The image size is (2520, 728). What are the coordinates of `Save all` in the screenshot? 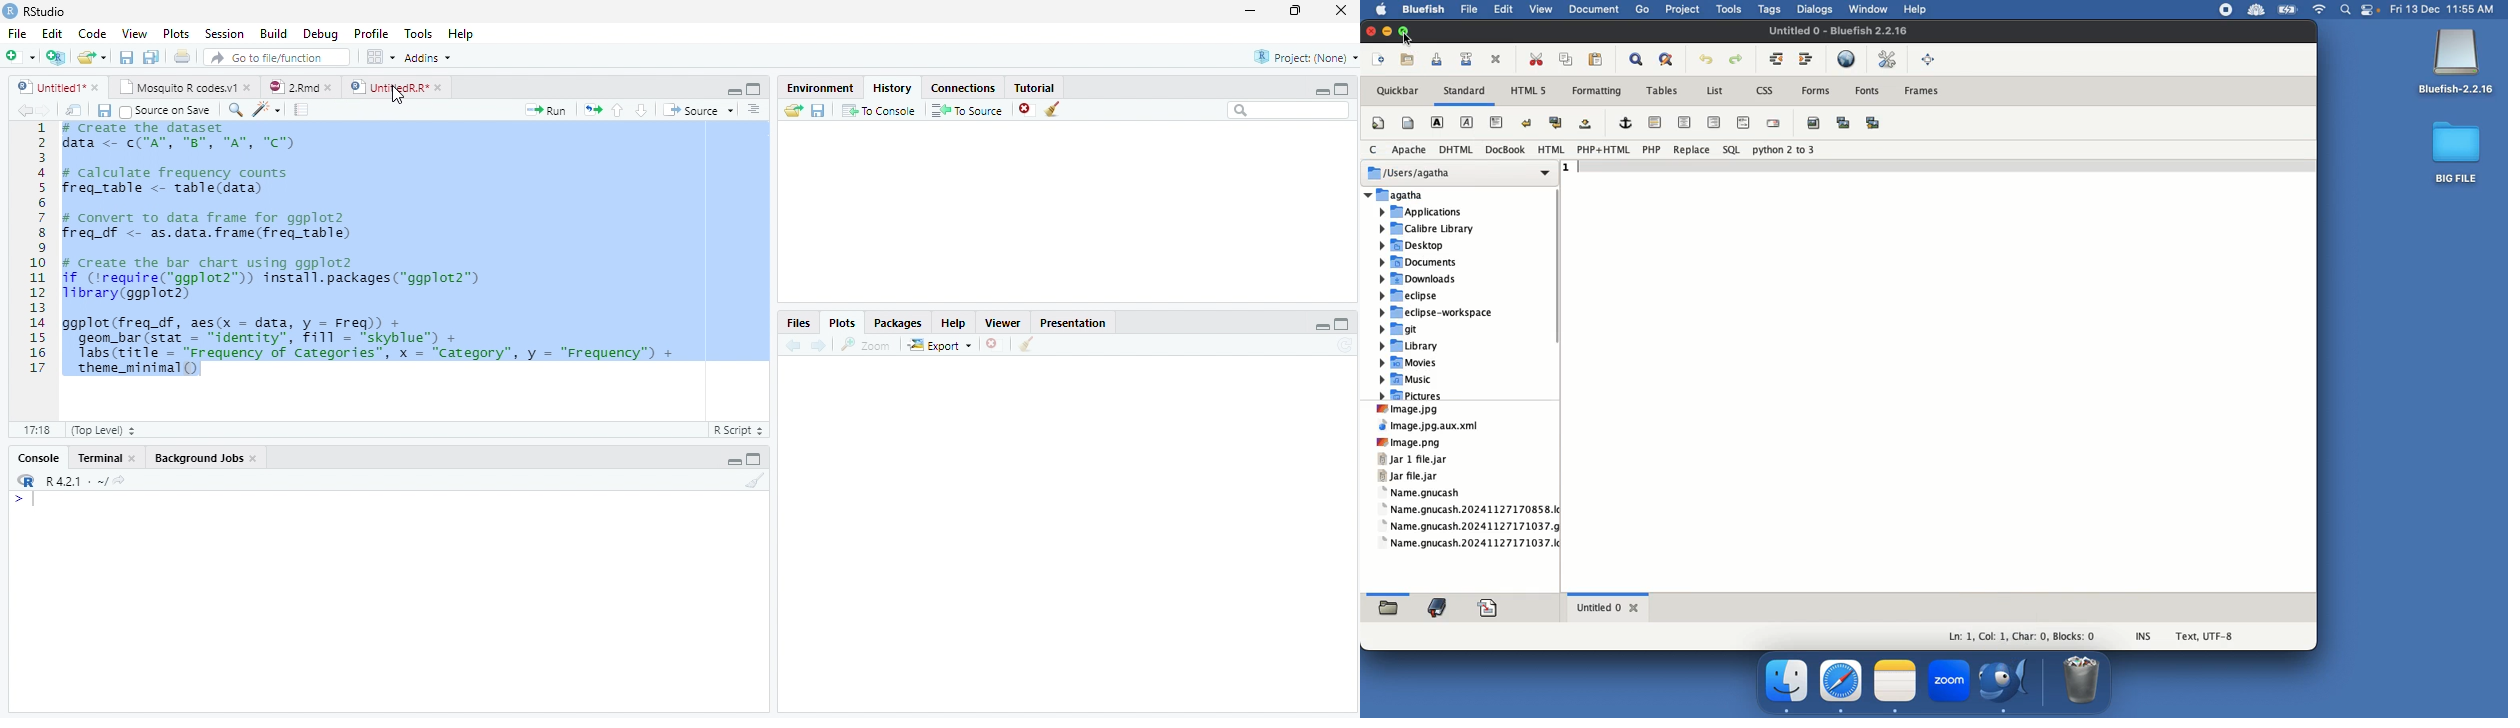 It's located at (153, 58).